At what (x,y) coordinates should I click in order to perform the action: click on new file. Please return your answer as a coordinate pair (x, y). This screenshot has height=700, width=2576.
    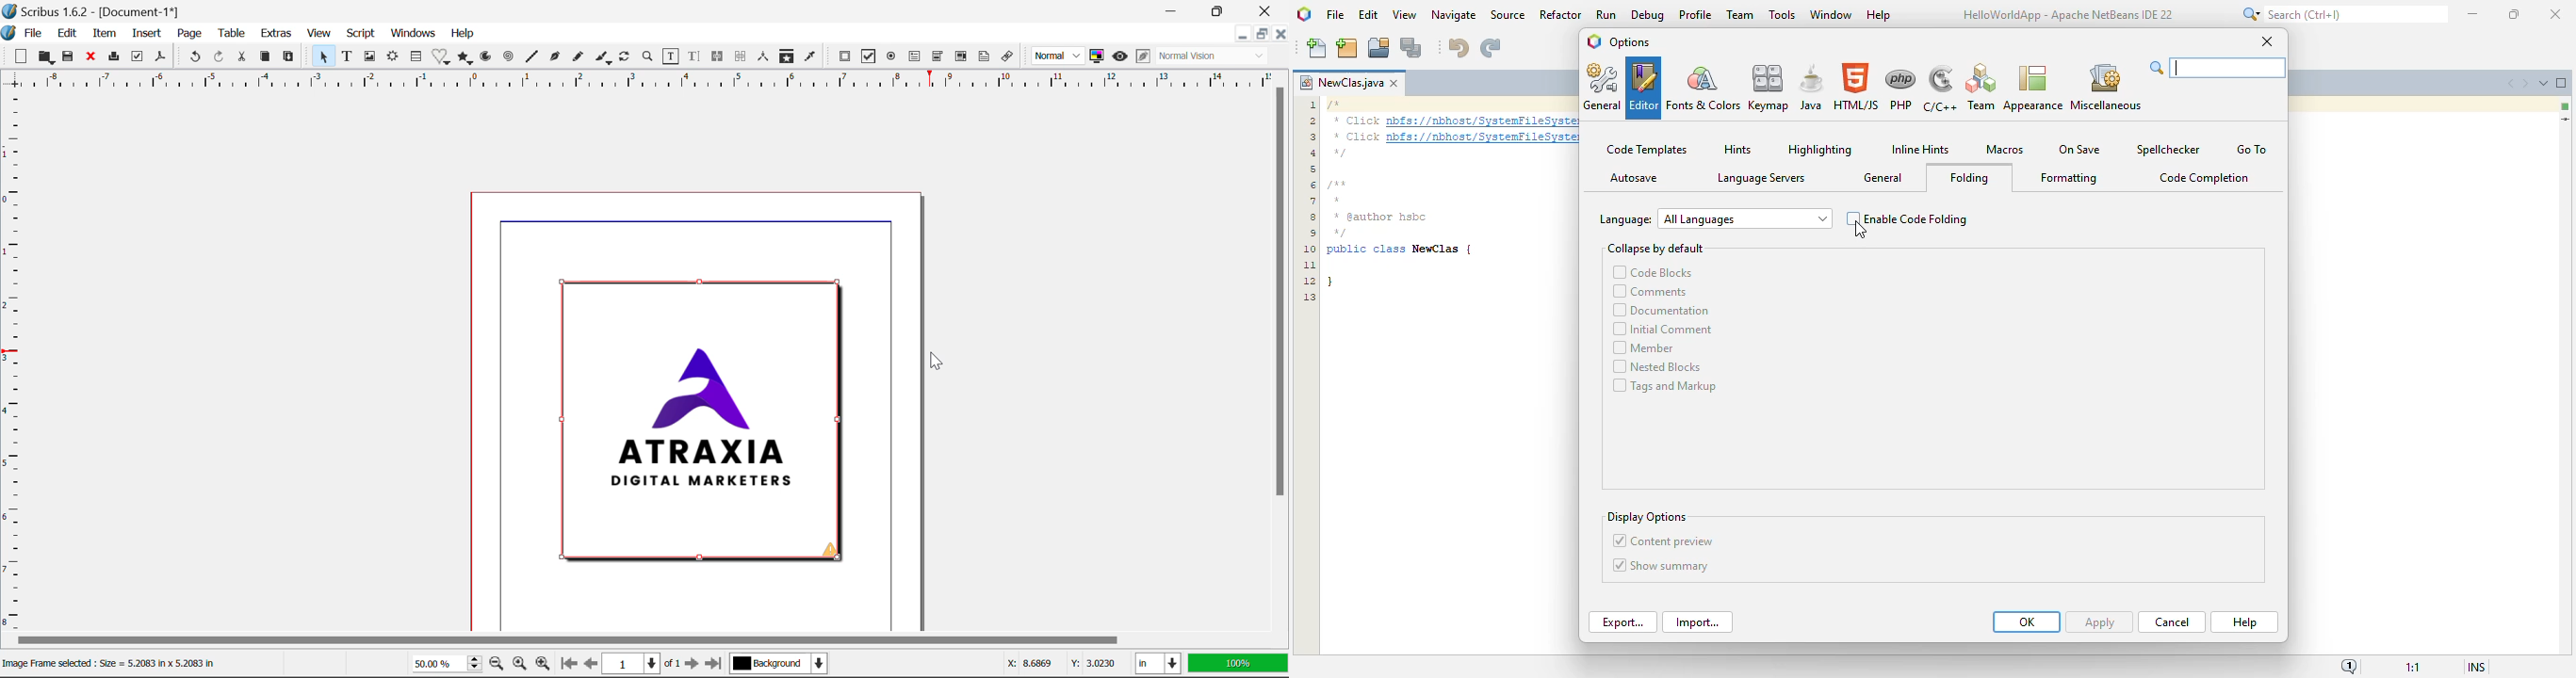
    Looking at the image, I should click on (1316, 48).